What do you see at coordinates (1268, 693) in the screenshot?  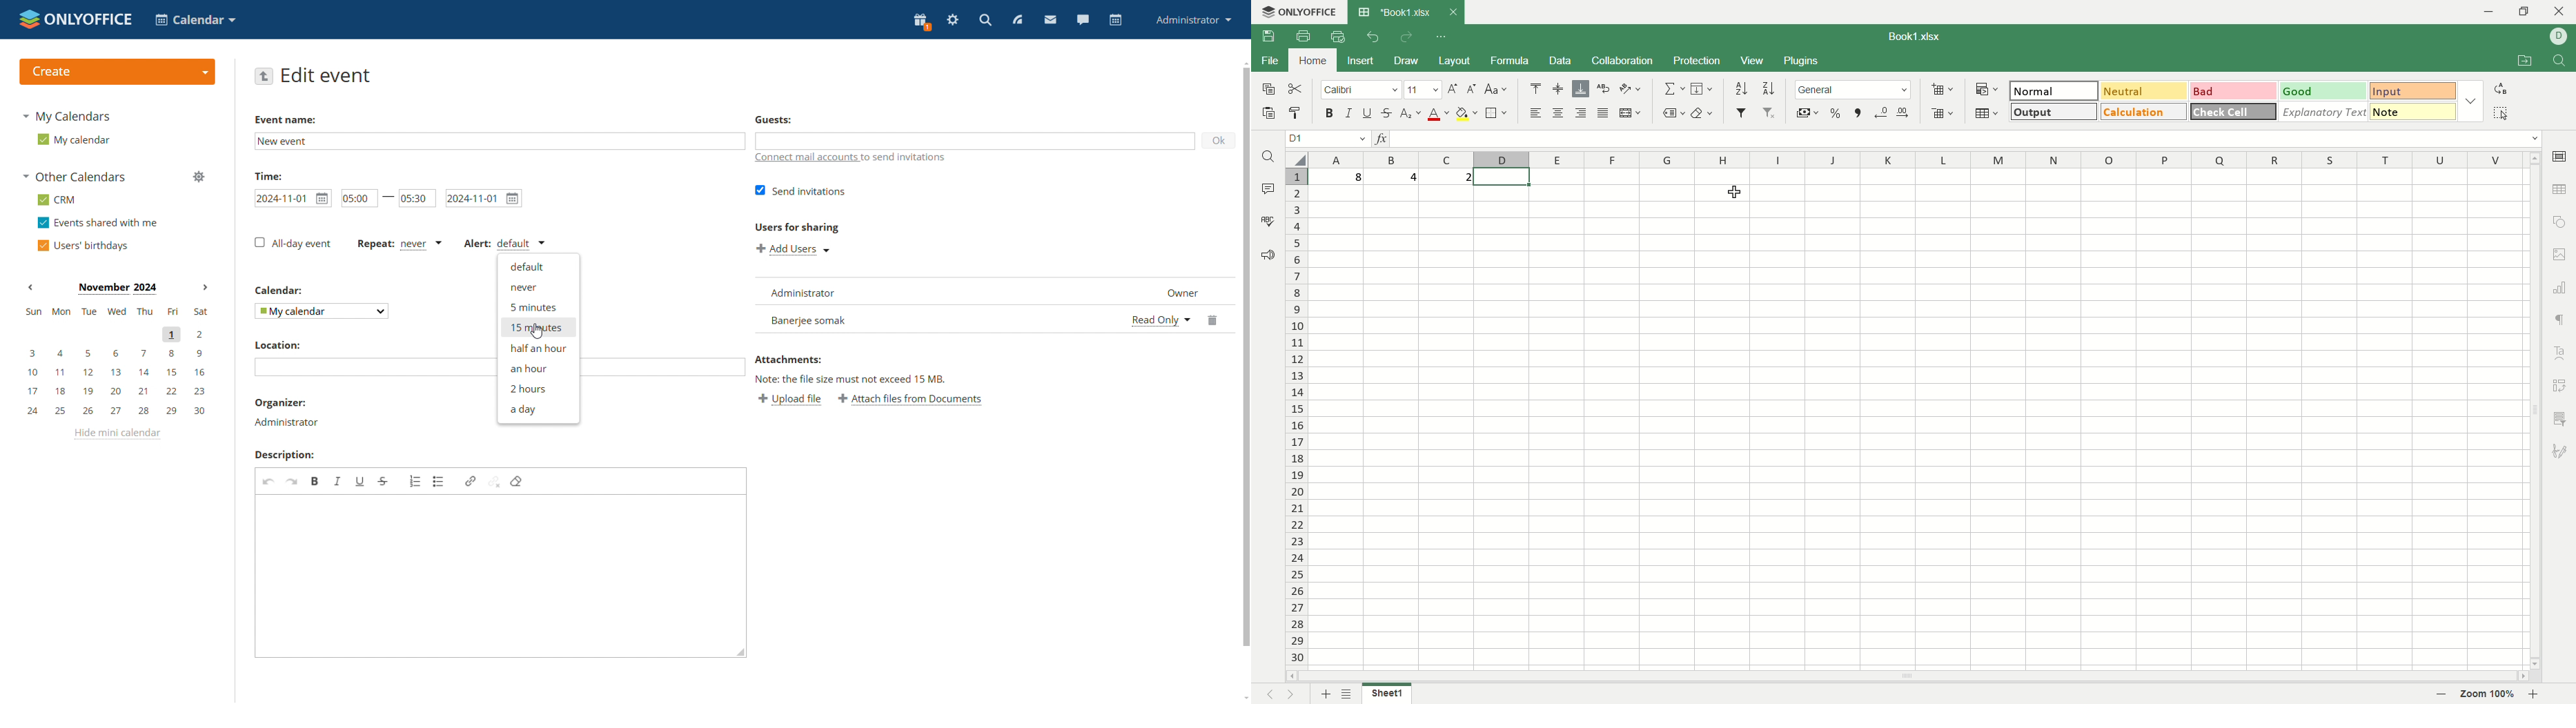 I see `previous` at bounding box center [1268, 693].